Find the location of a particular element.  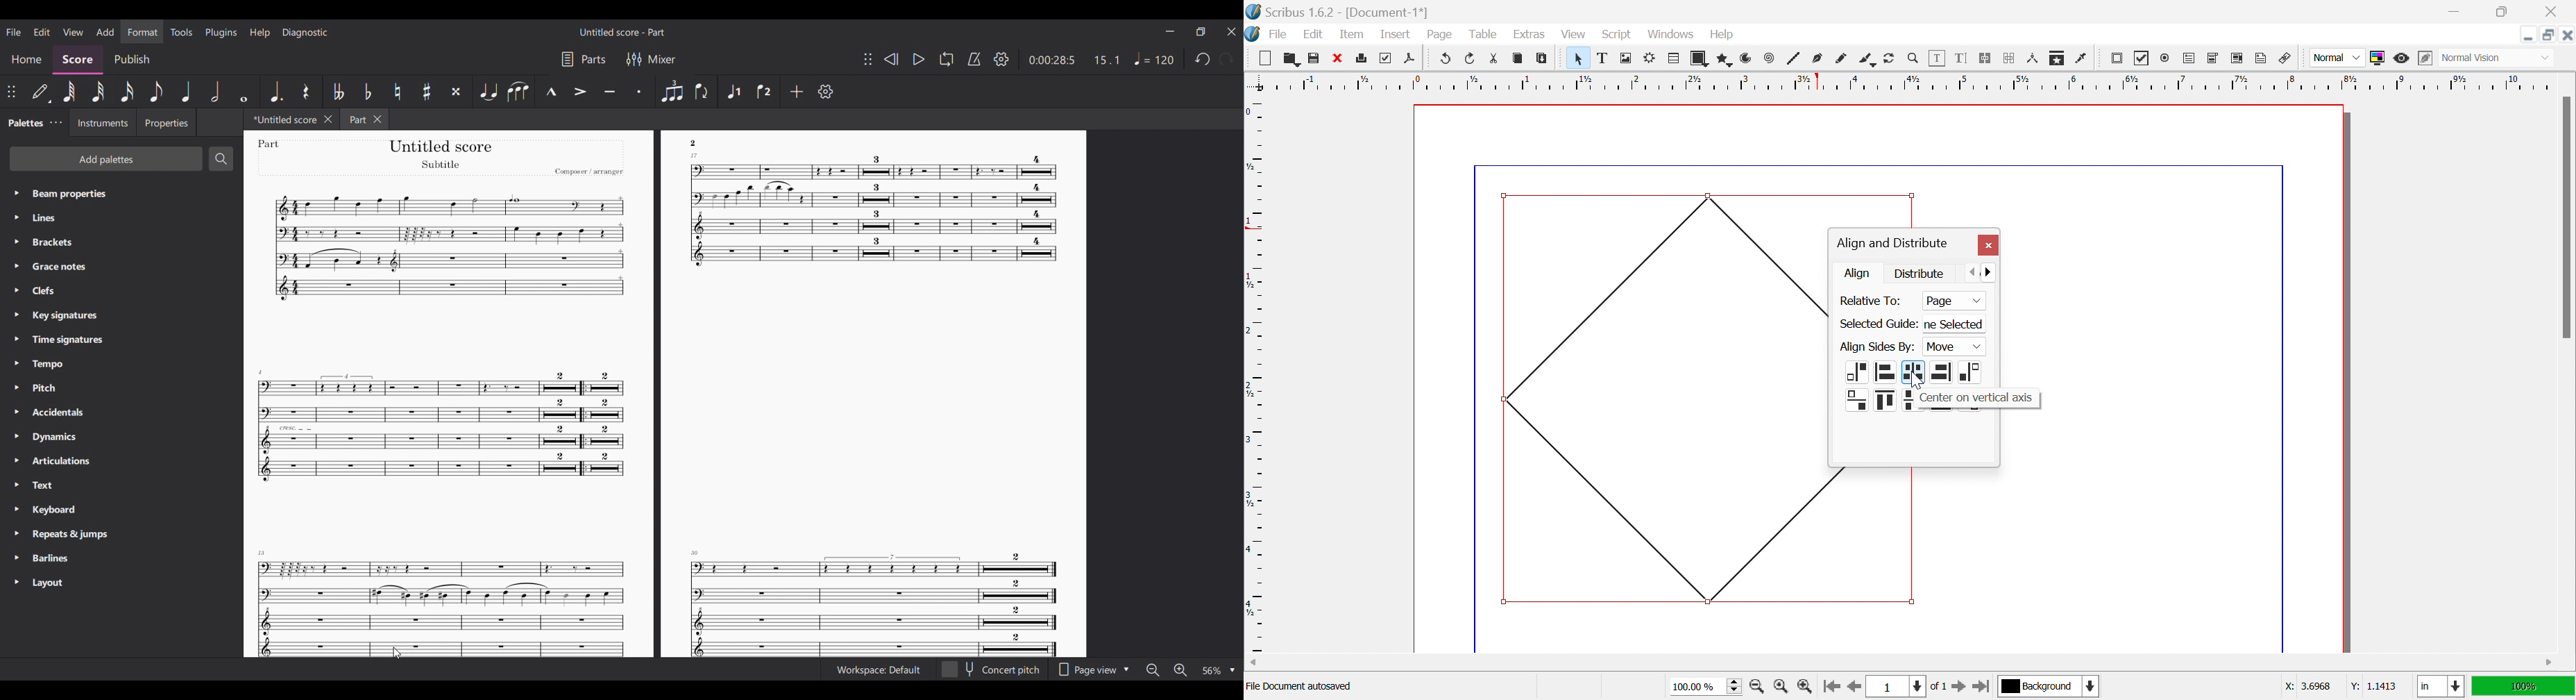

Help is located at coordinates (1722, 35).